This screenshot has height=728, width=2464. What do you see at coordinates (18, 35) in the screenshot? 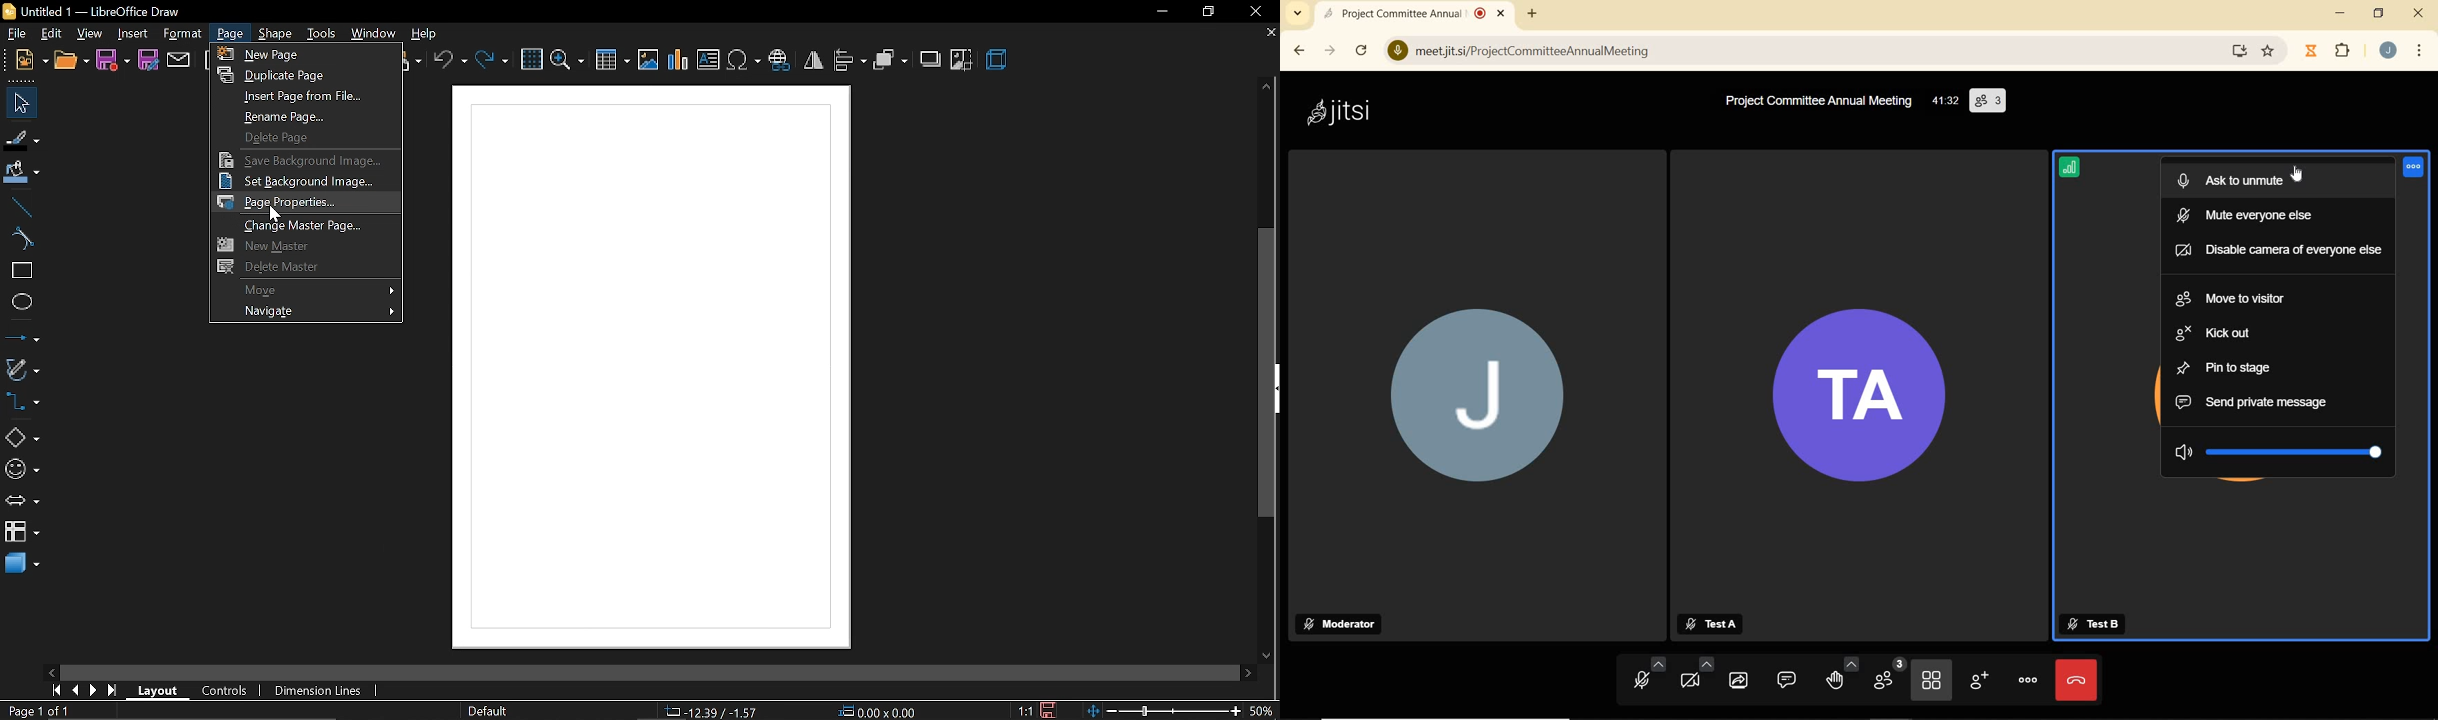
I see `file` at bounding box center [18, 35].